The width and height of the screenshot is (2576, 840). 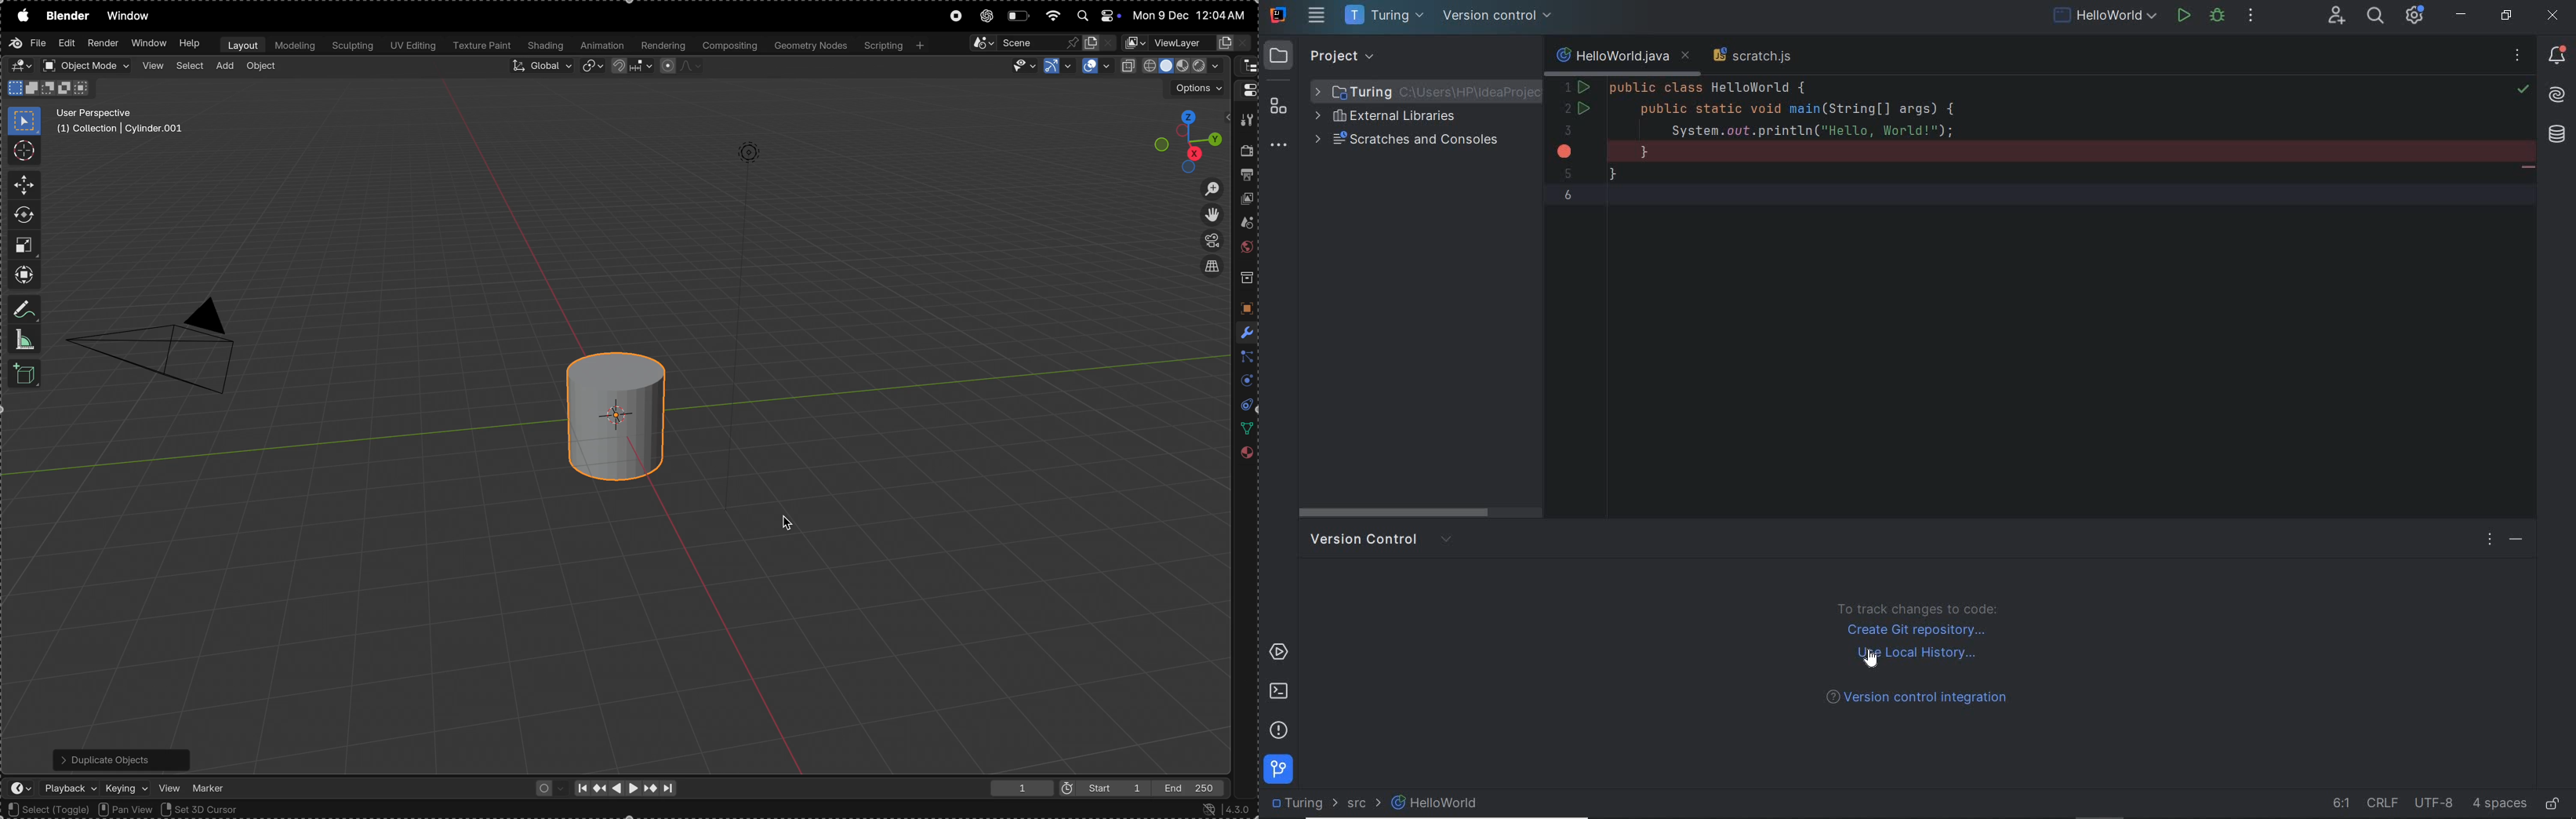 I want to click on view layer, so click(x=1248, y=201).